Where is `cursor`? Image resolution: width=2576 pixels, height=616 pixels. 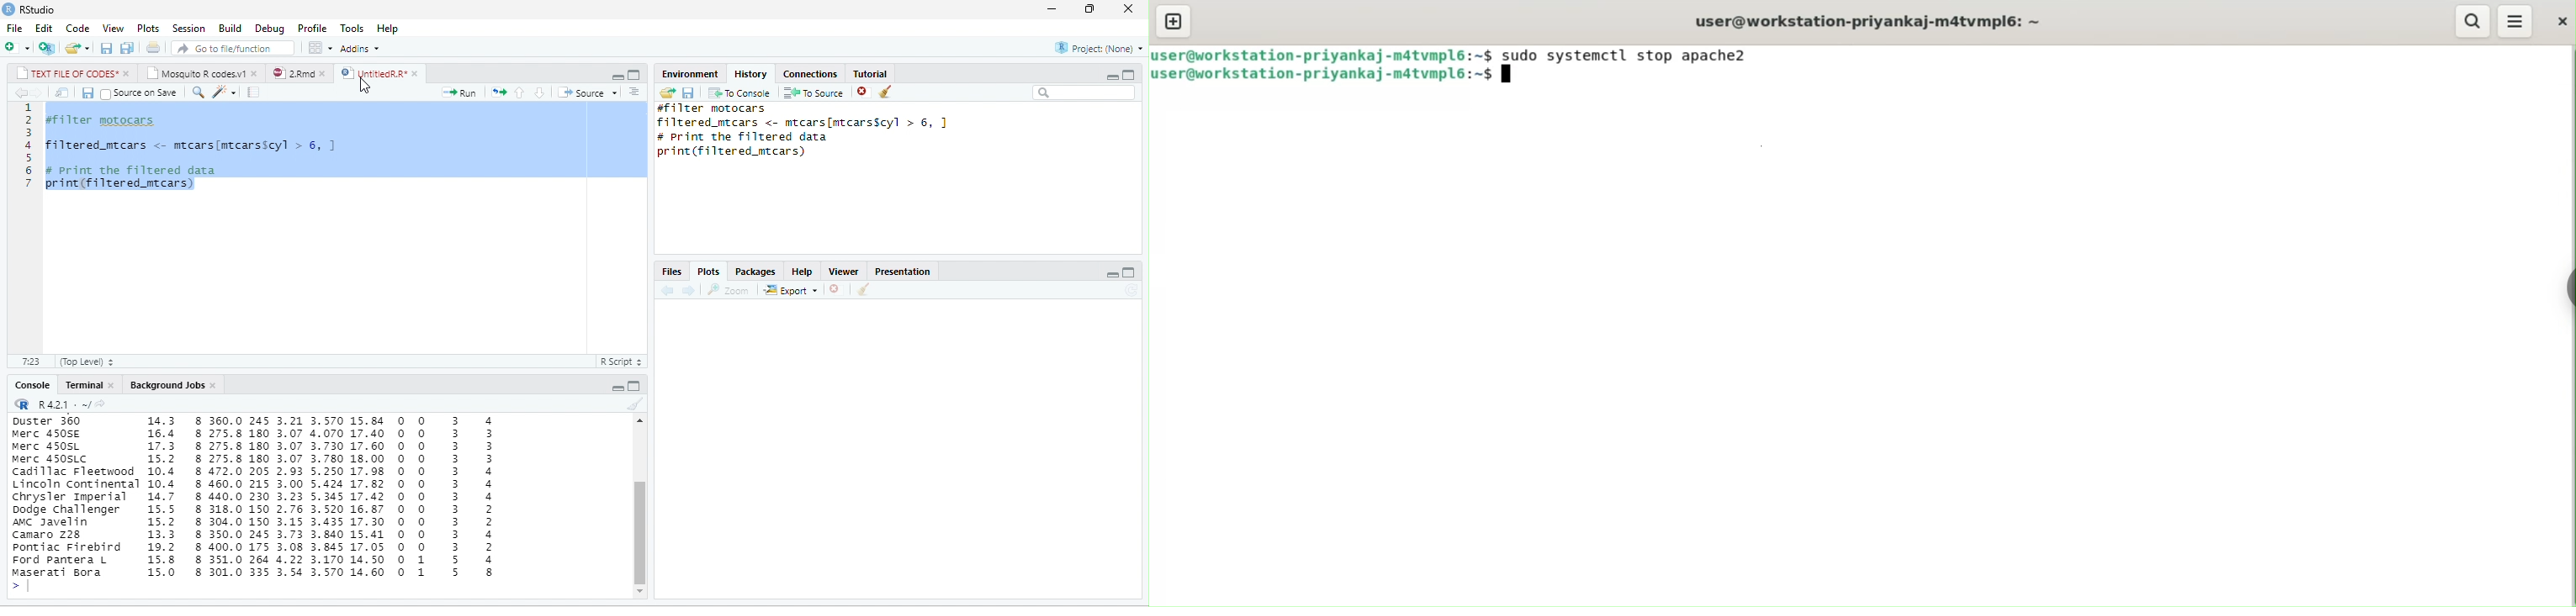 cursor is located at coordinates (365, 87).